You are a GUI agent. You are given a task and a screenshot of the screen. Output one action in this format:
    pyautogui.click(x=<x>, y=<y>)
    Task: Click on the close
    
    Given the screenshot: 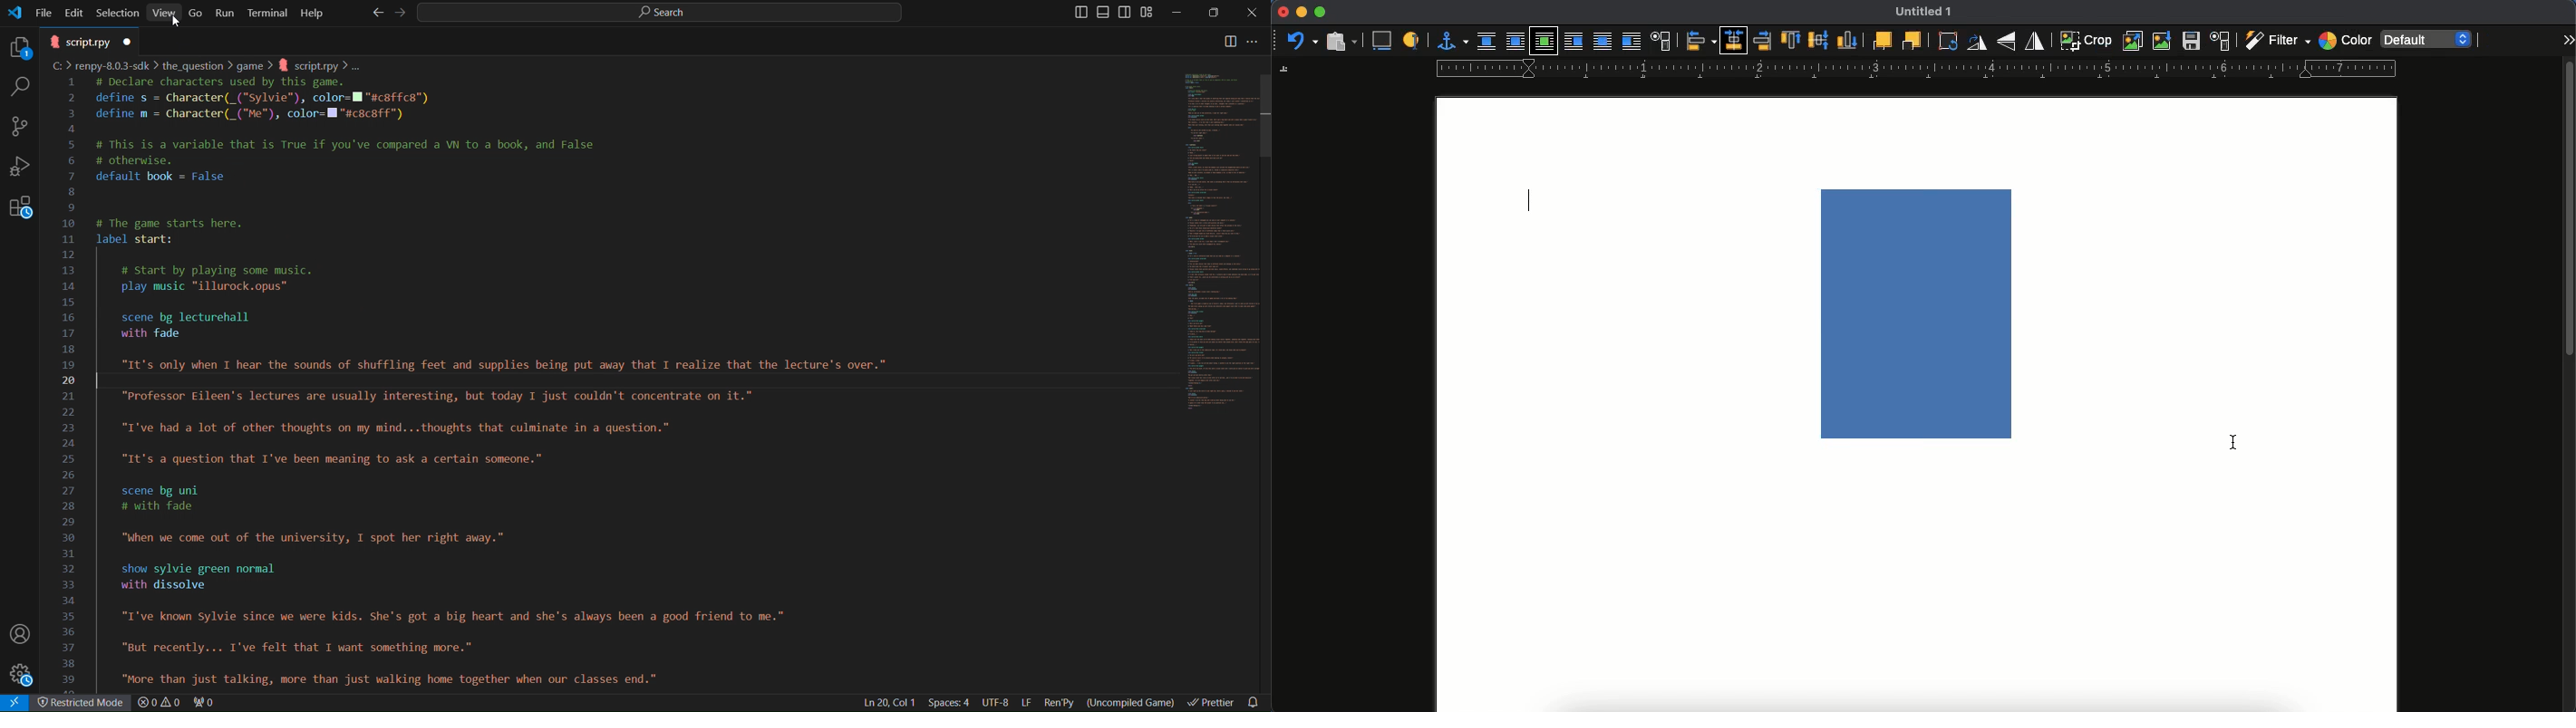 What is the action you would take?
    pyautogui.click(x=1281, y=11)
    